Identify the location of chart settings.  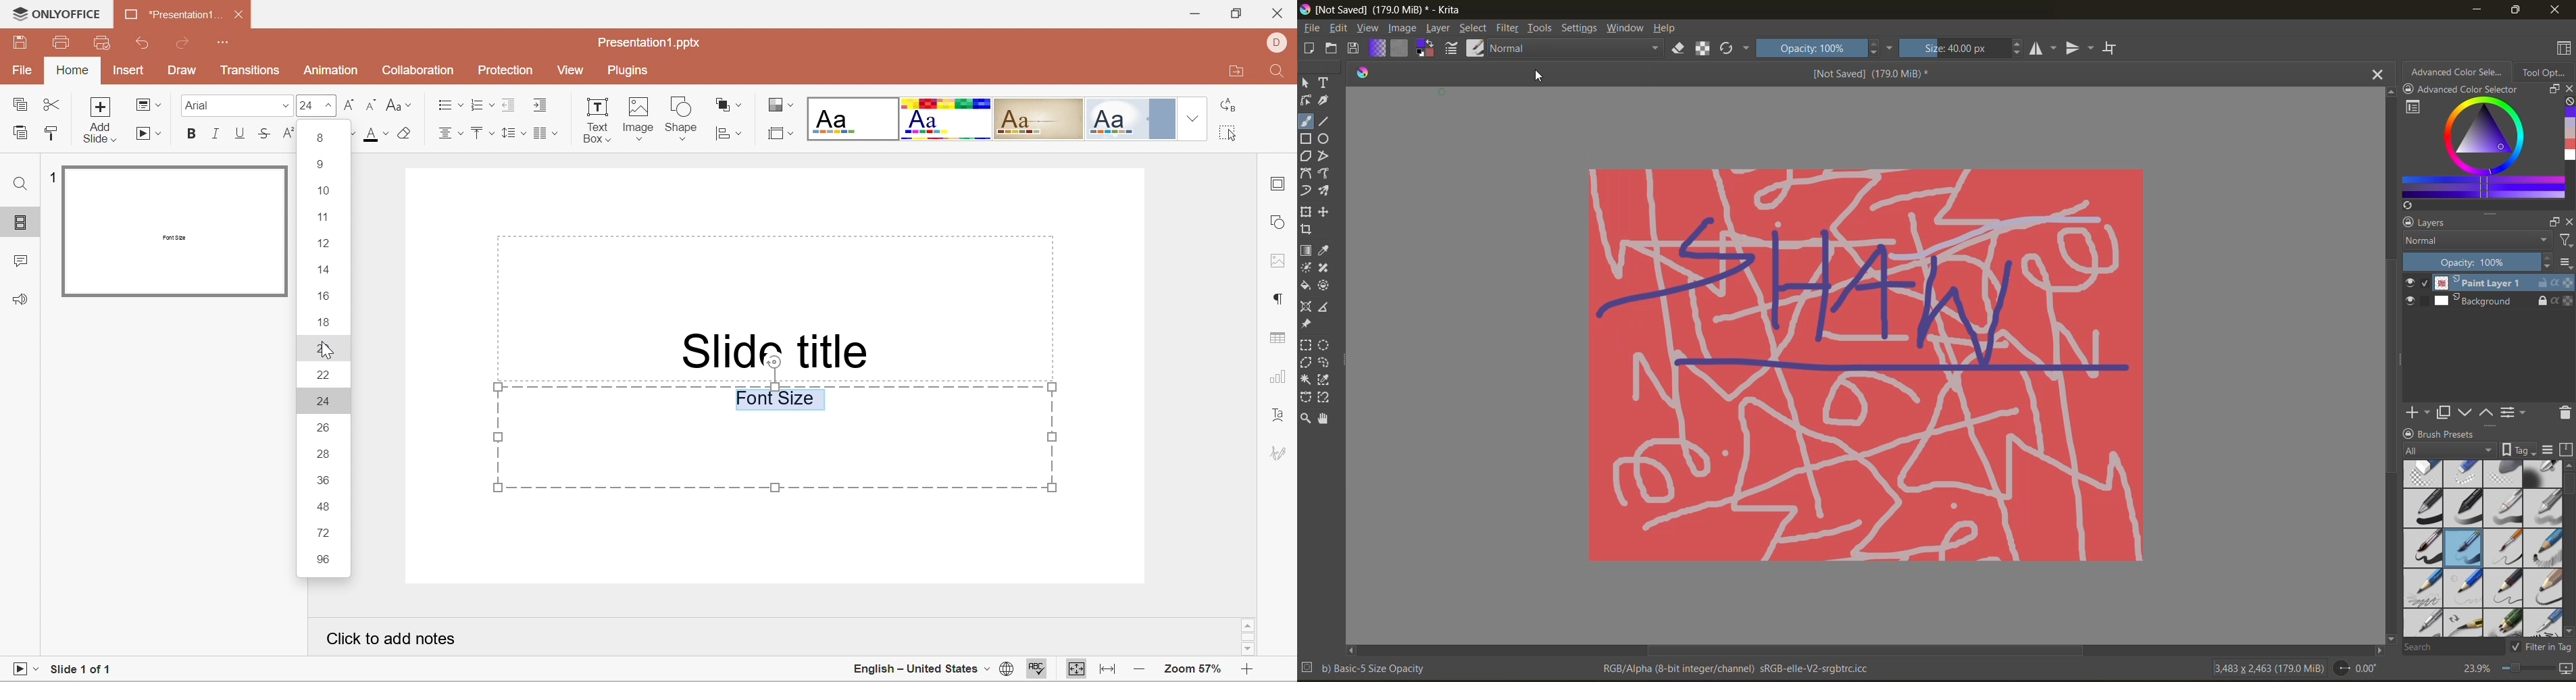
(1280, 380).